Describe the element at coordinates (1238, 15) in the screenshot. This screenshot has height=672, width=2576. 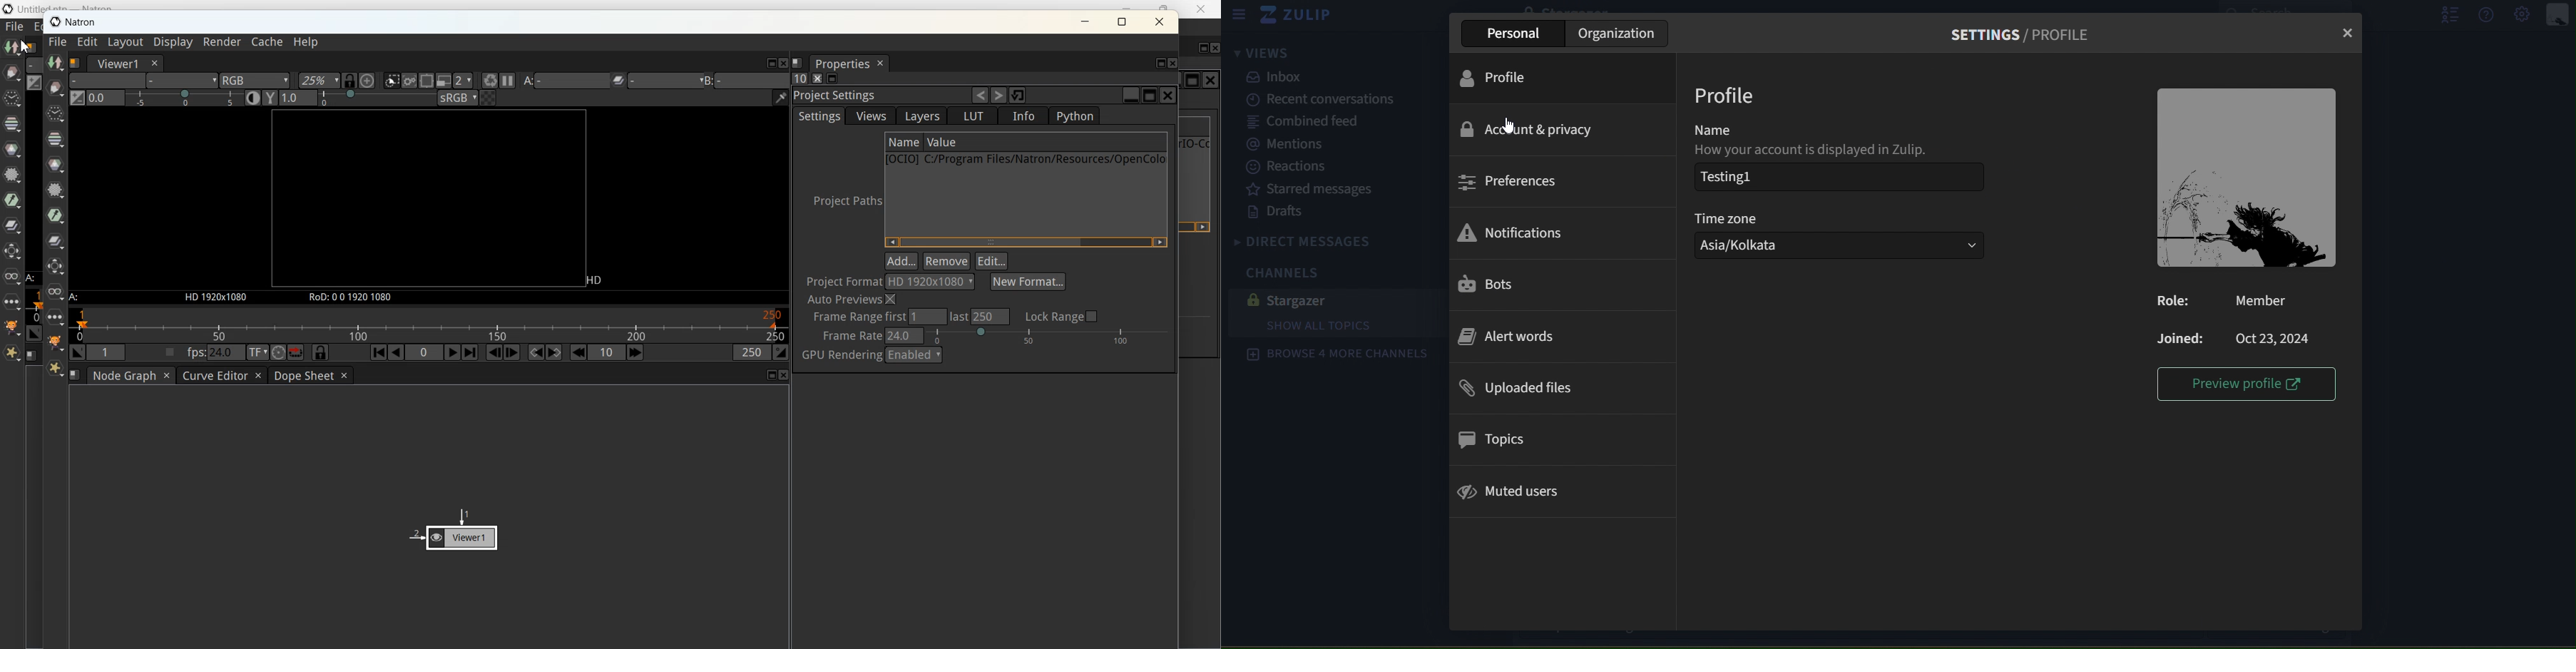
I see `sidebar` at that location.